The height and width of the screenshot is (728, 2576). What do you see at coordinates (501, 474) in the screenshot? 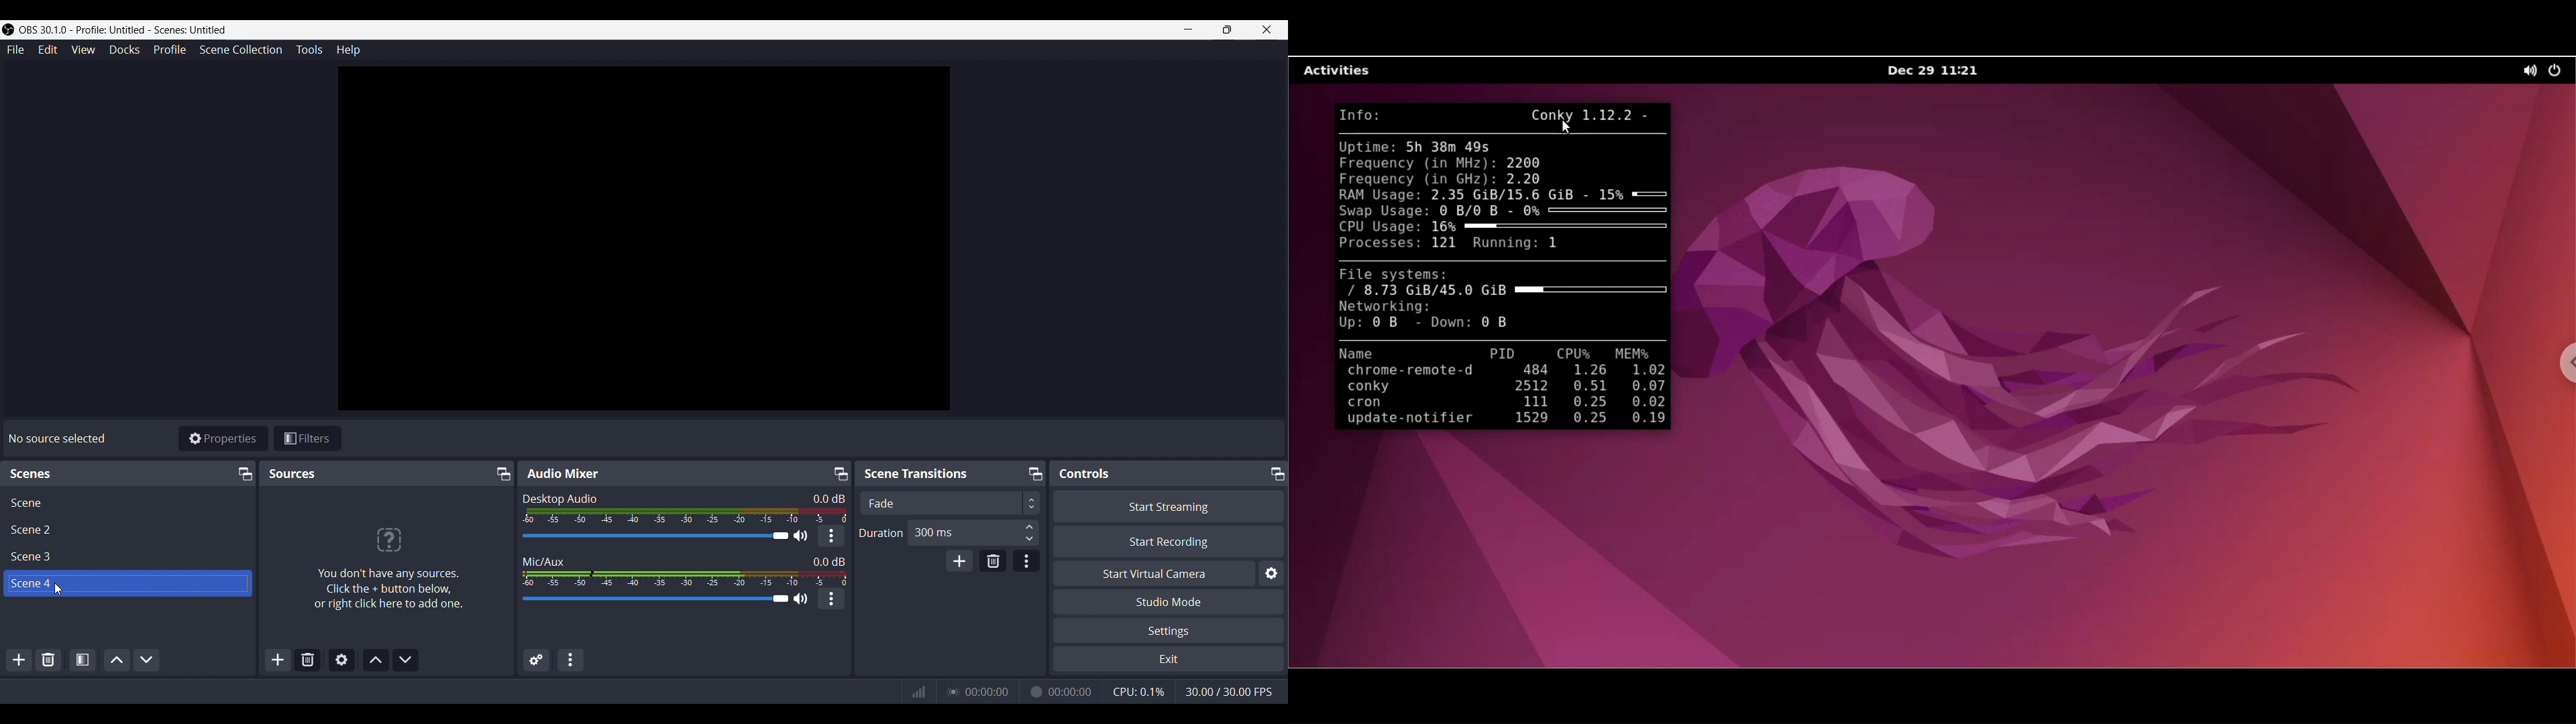
I see ` Undock/Pop-out icon` at bounding box center [501, 474].